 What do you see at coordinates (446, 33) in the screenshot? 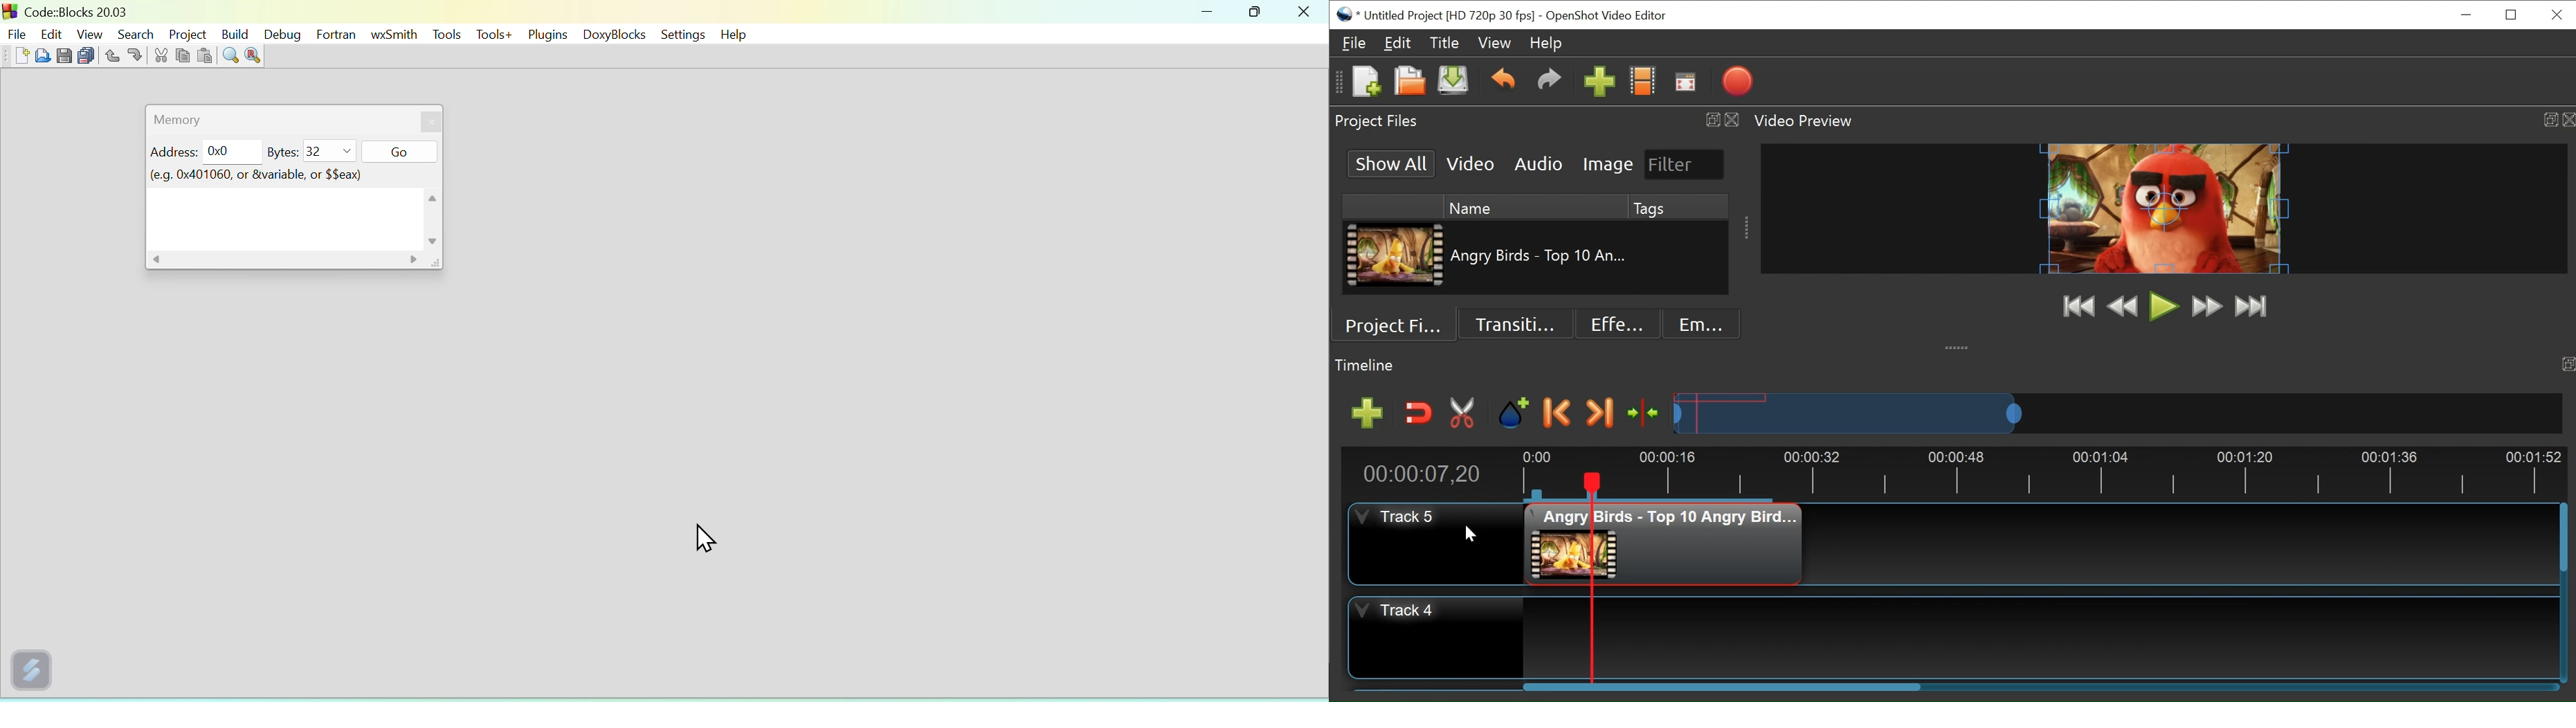
I see `Tools` at bounding box center [446, 33].